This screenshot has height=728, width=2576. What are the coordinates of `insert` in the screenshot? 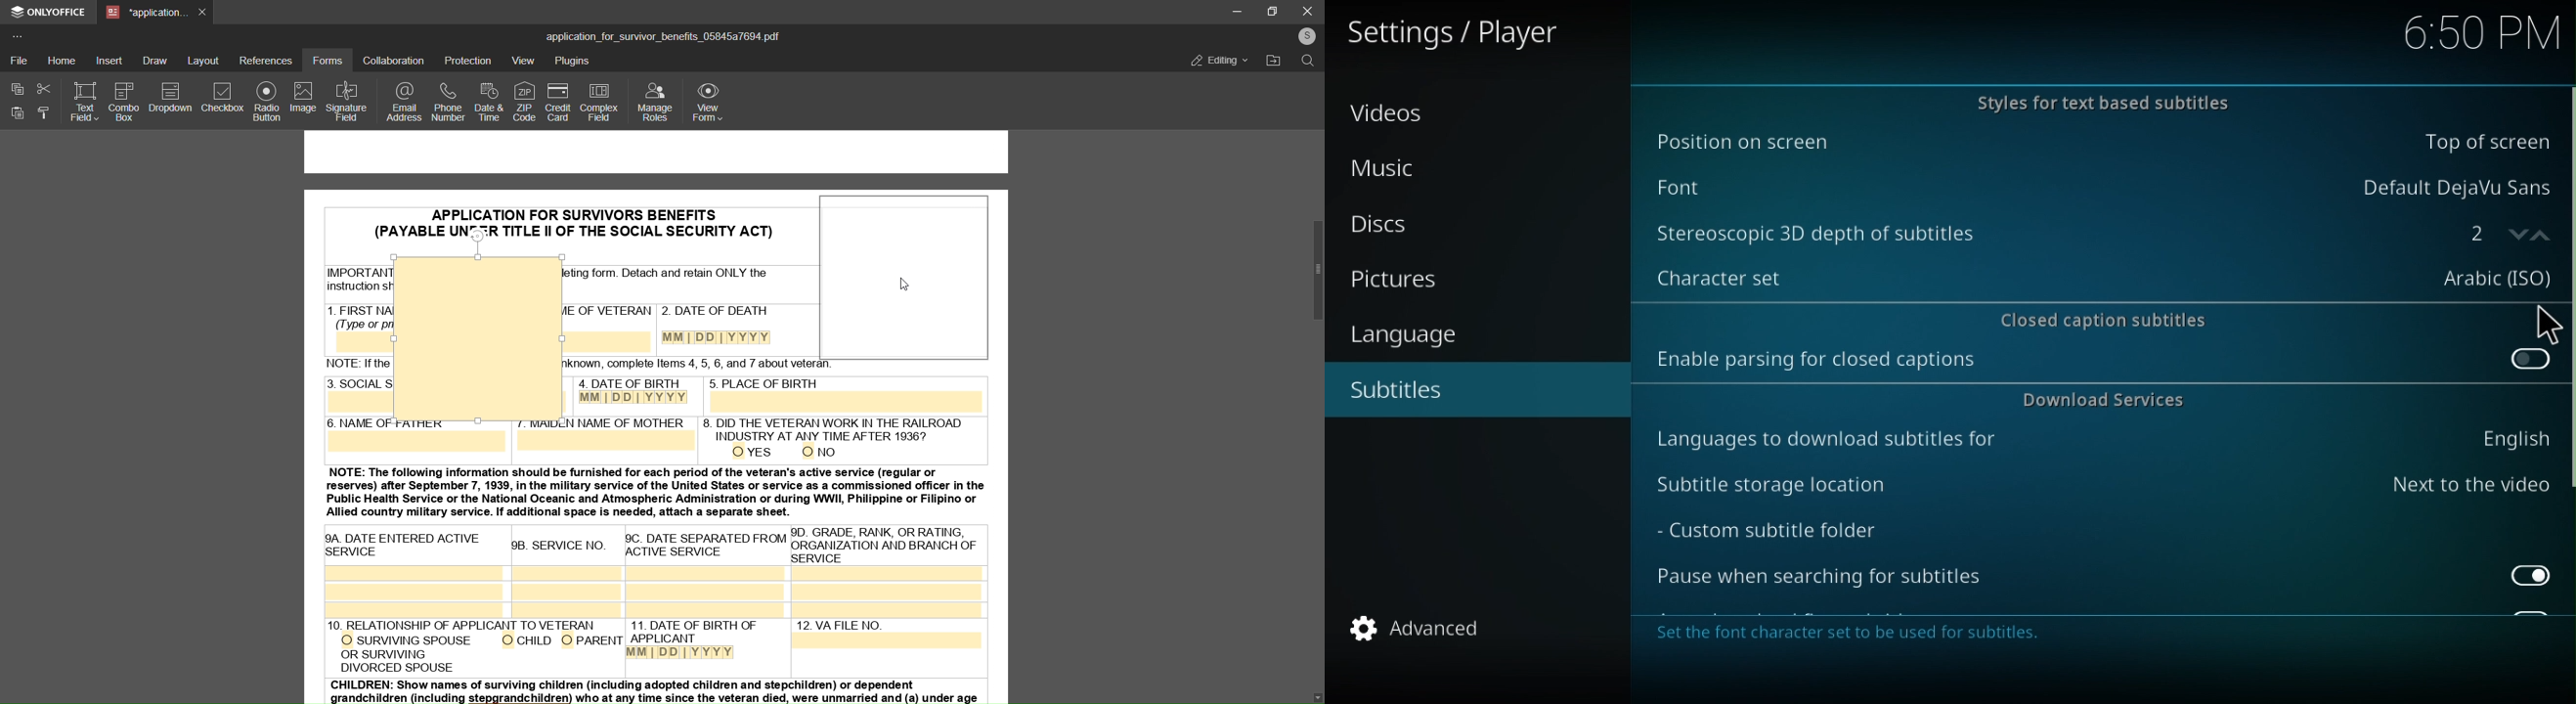 It's located at (110, 61).